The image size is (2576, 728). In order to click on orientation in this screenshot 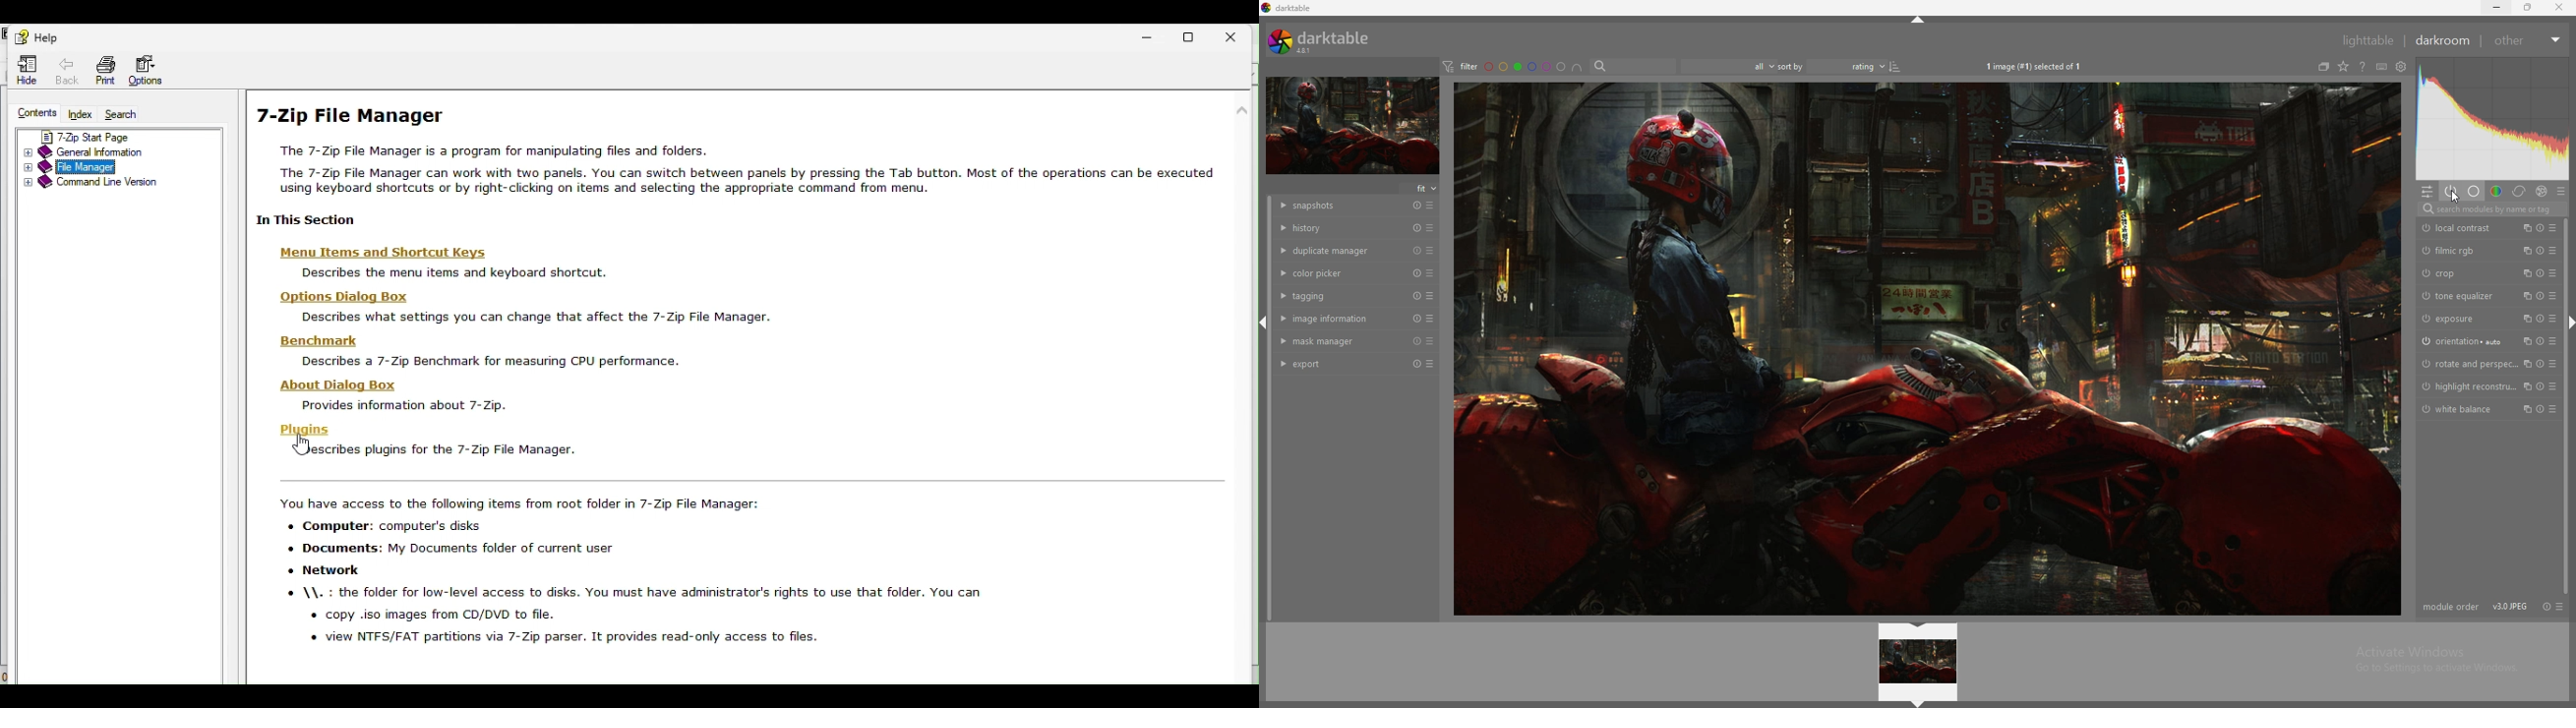, I will do `click(2465, 341)`.